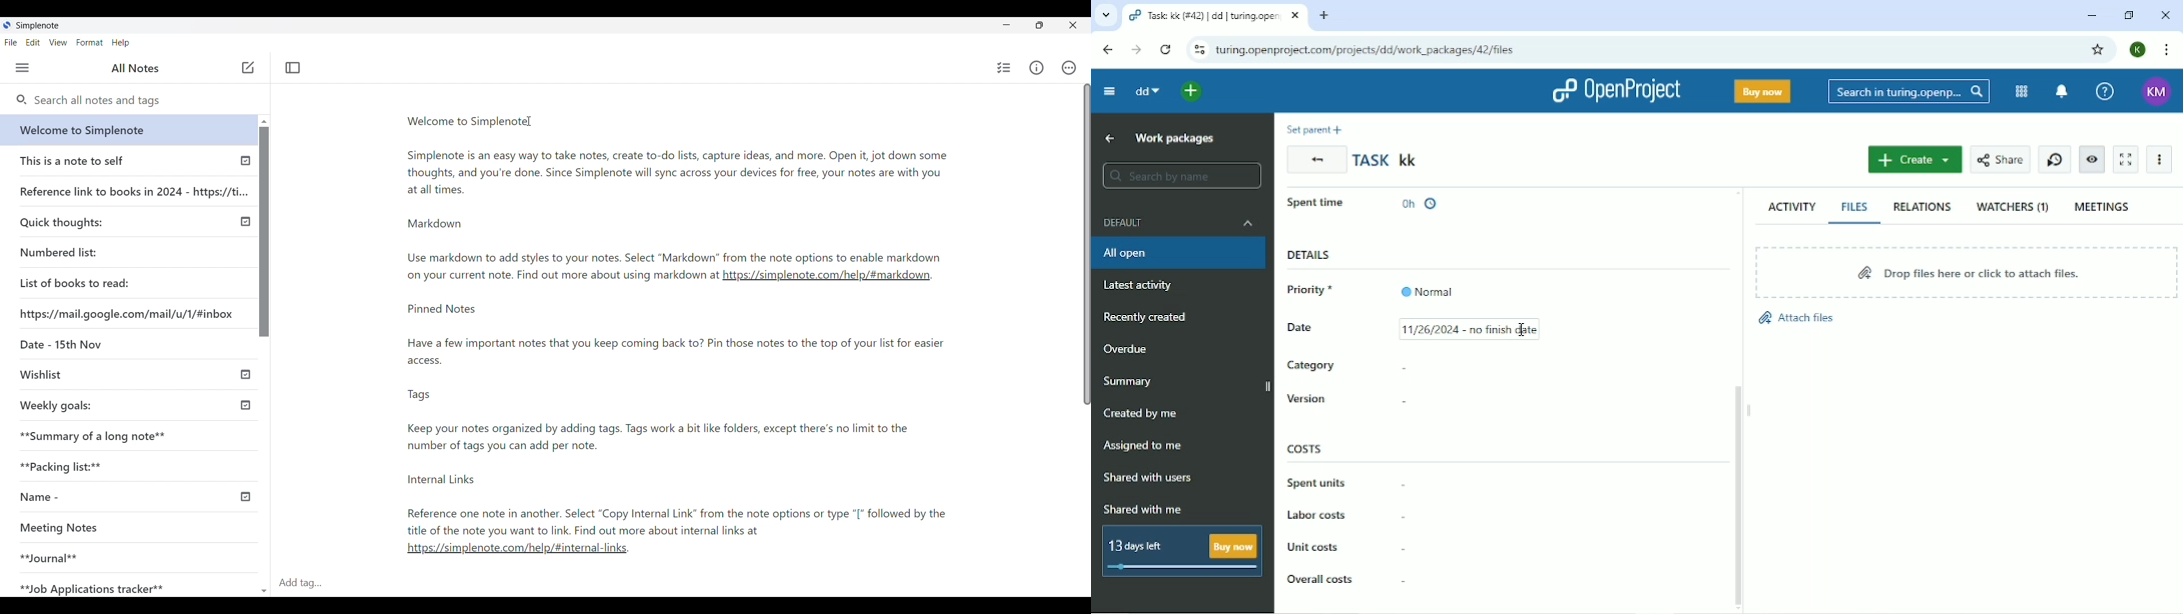  I want to click on Check icon indicates published notes, so click(246, 163).